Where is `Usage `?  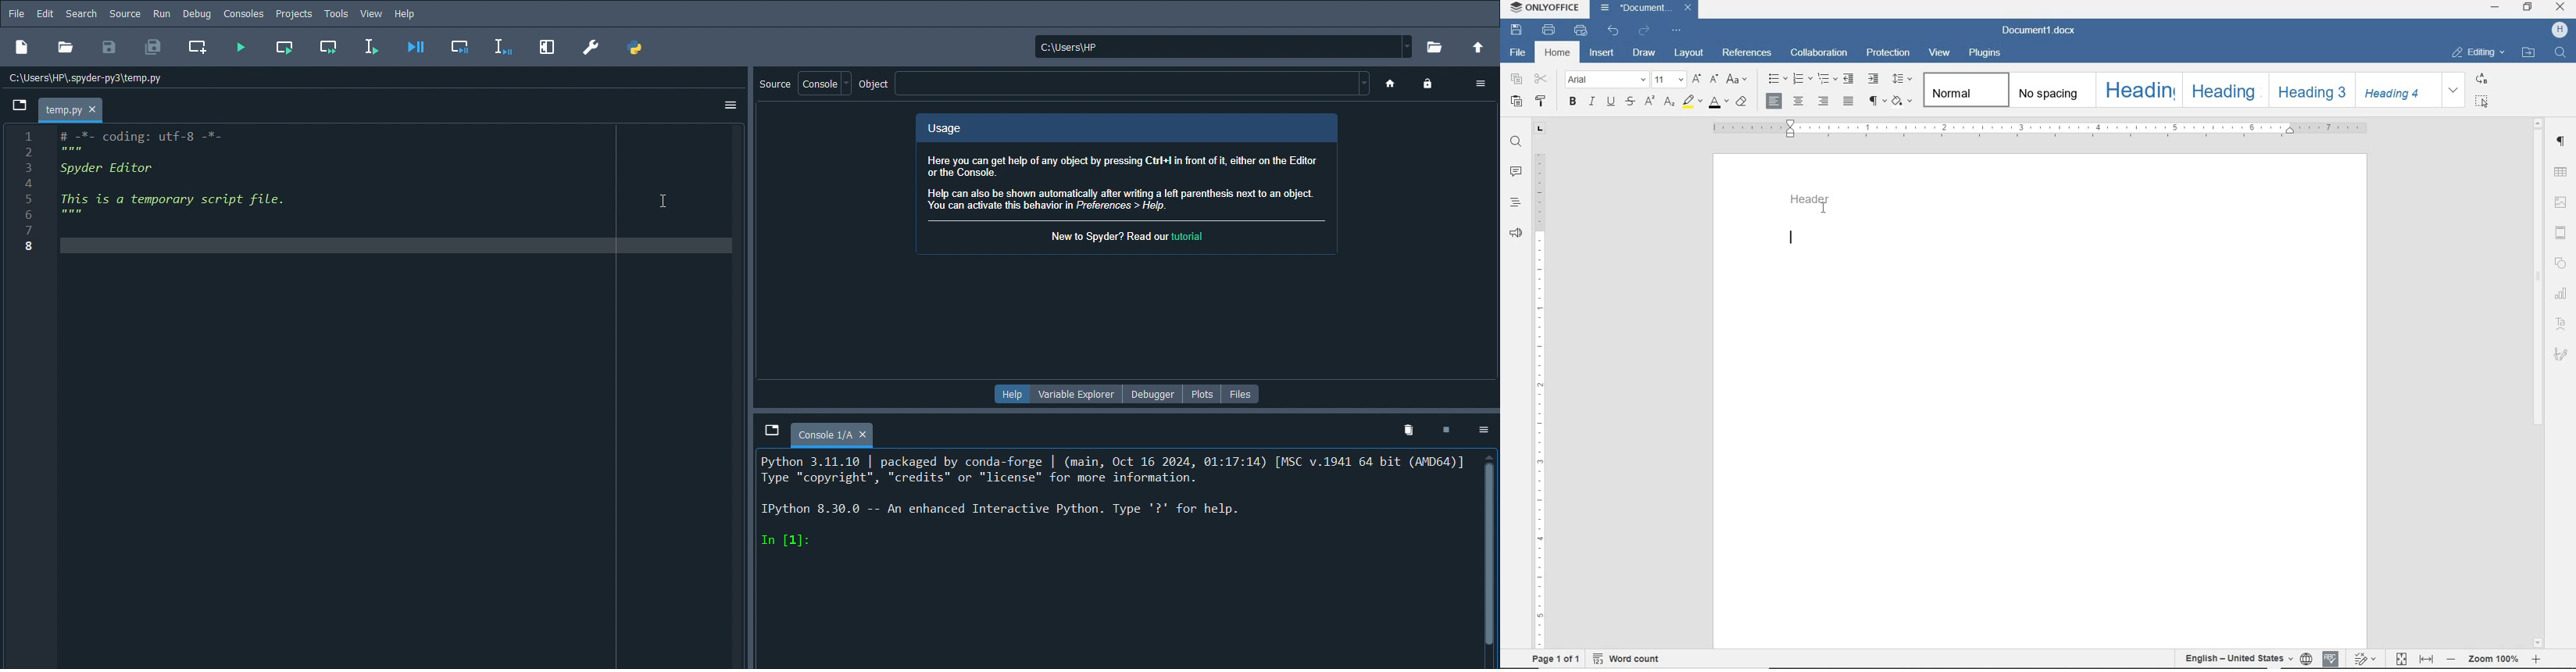 Usage  is located at coordinates (1124, 128).